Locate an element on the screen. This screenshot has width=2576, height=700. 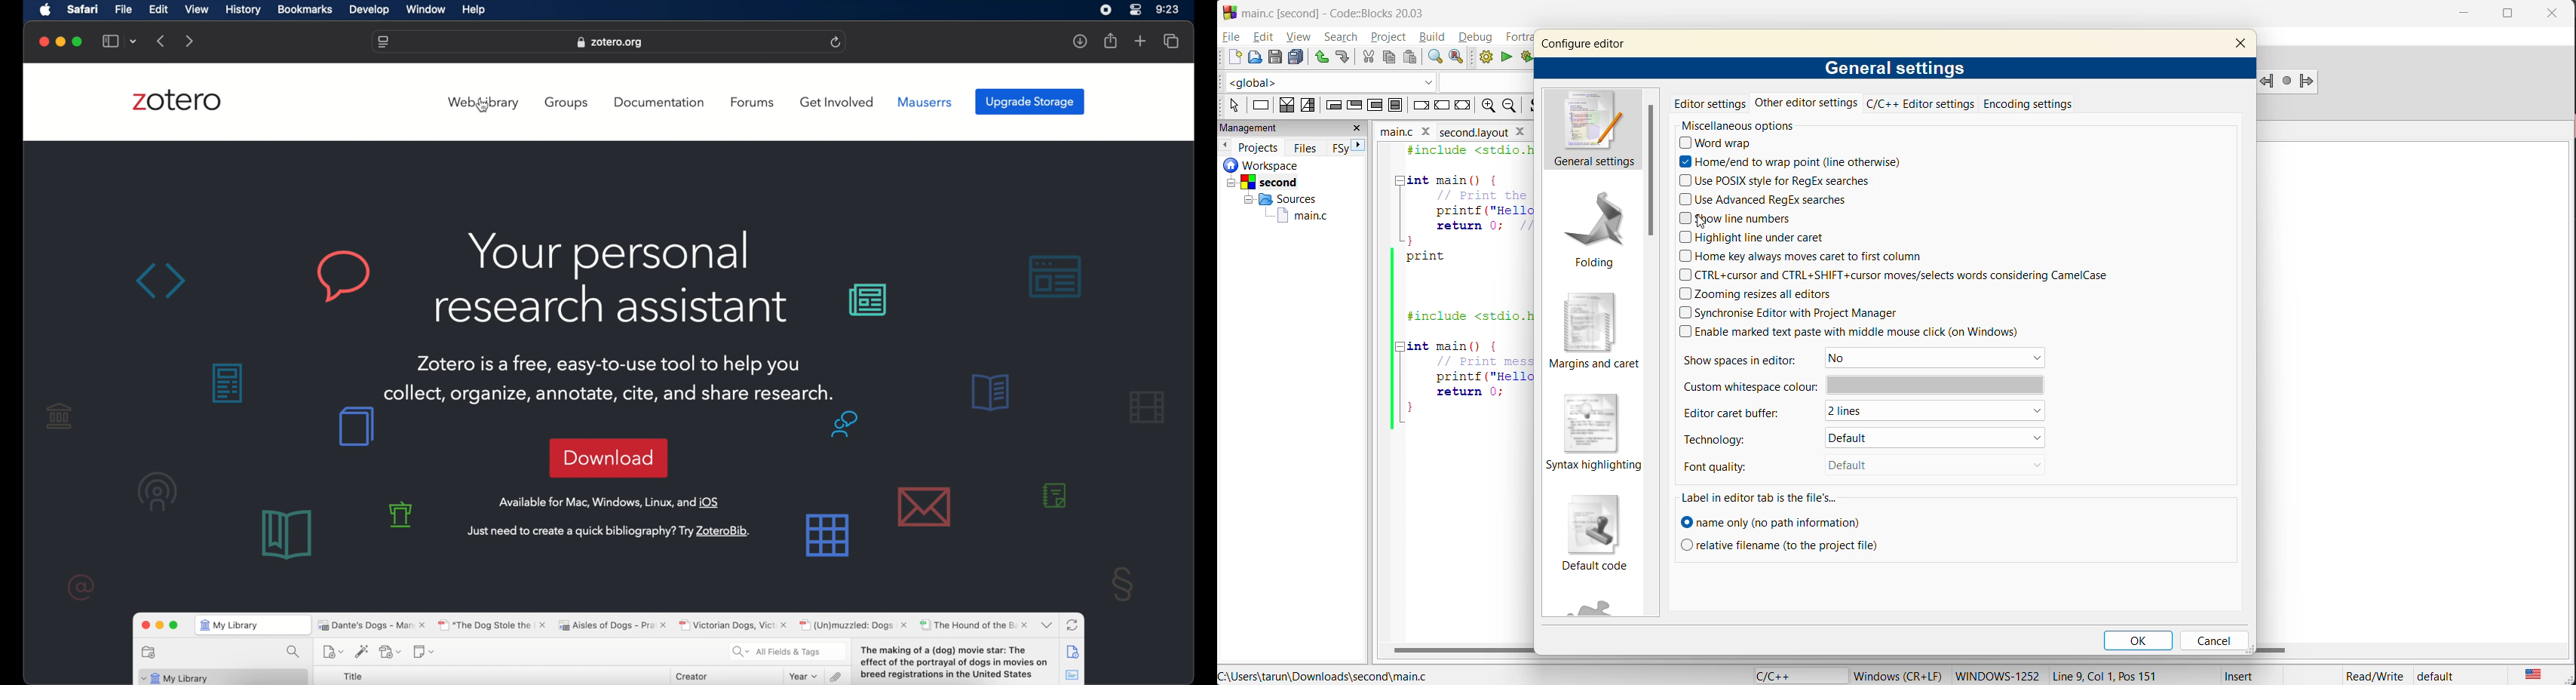
close is located at coordinates (1358, 127).